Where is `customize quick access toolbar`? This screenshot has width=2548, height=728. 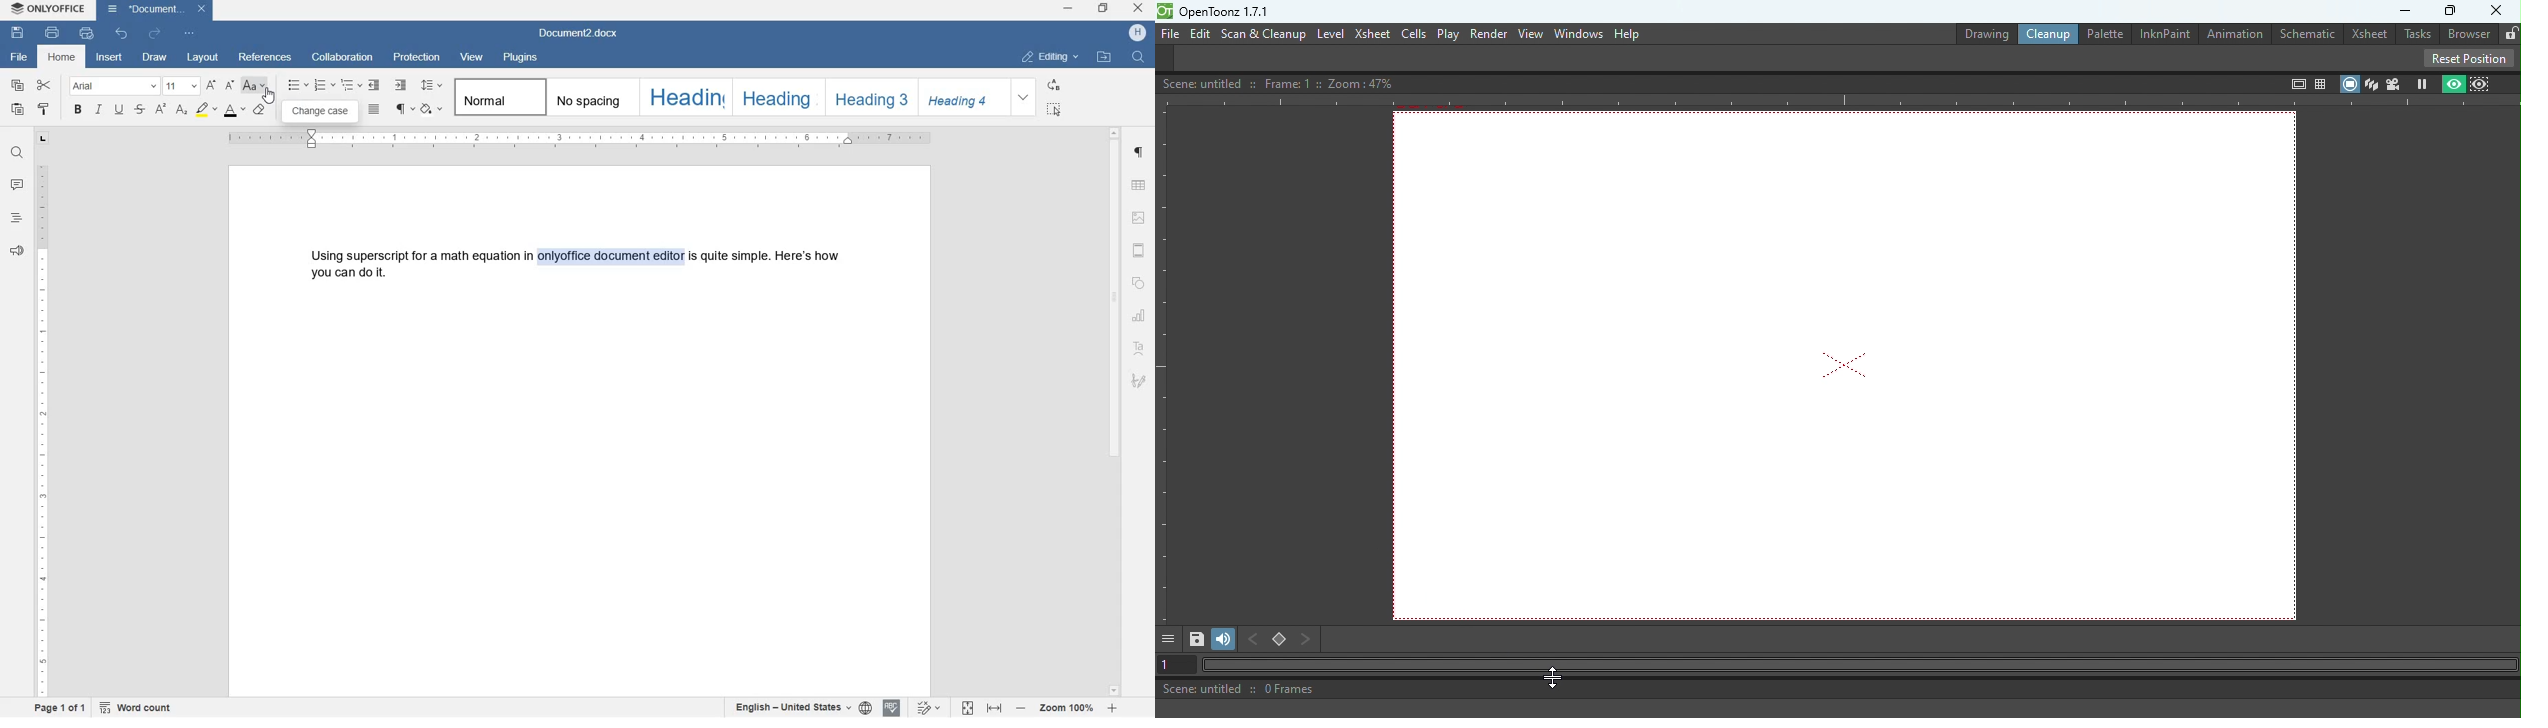 customize quick access toolbar is located at coordinates (188, 33).